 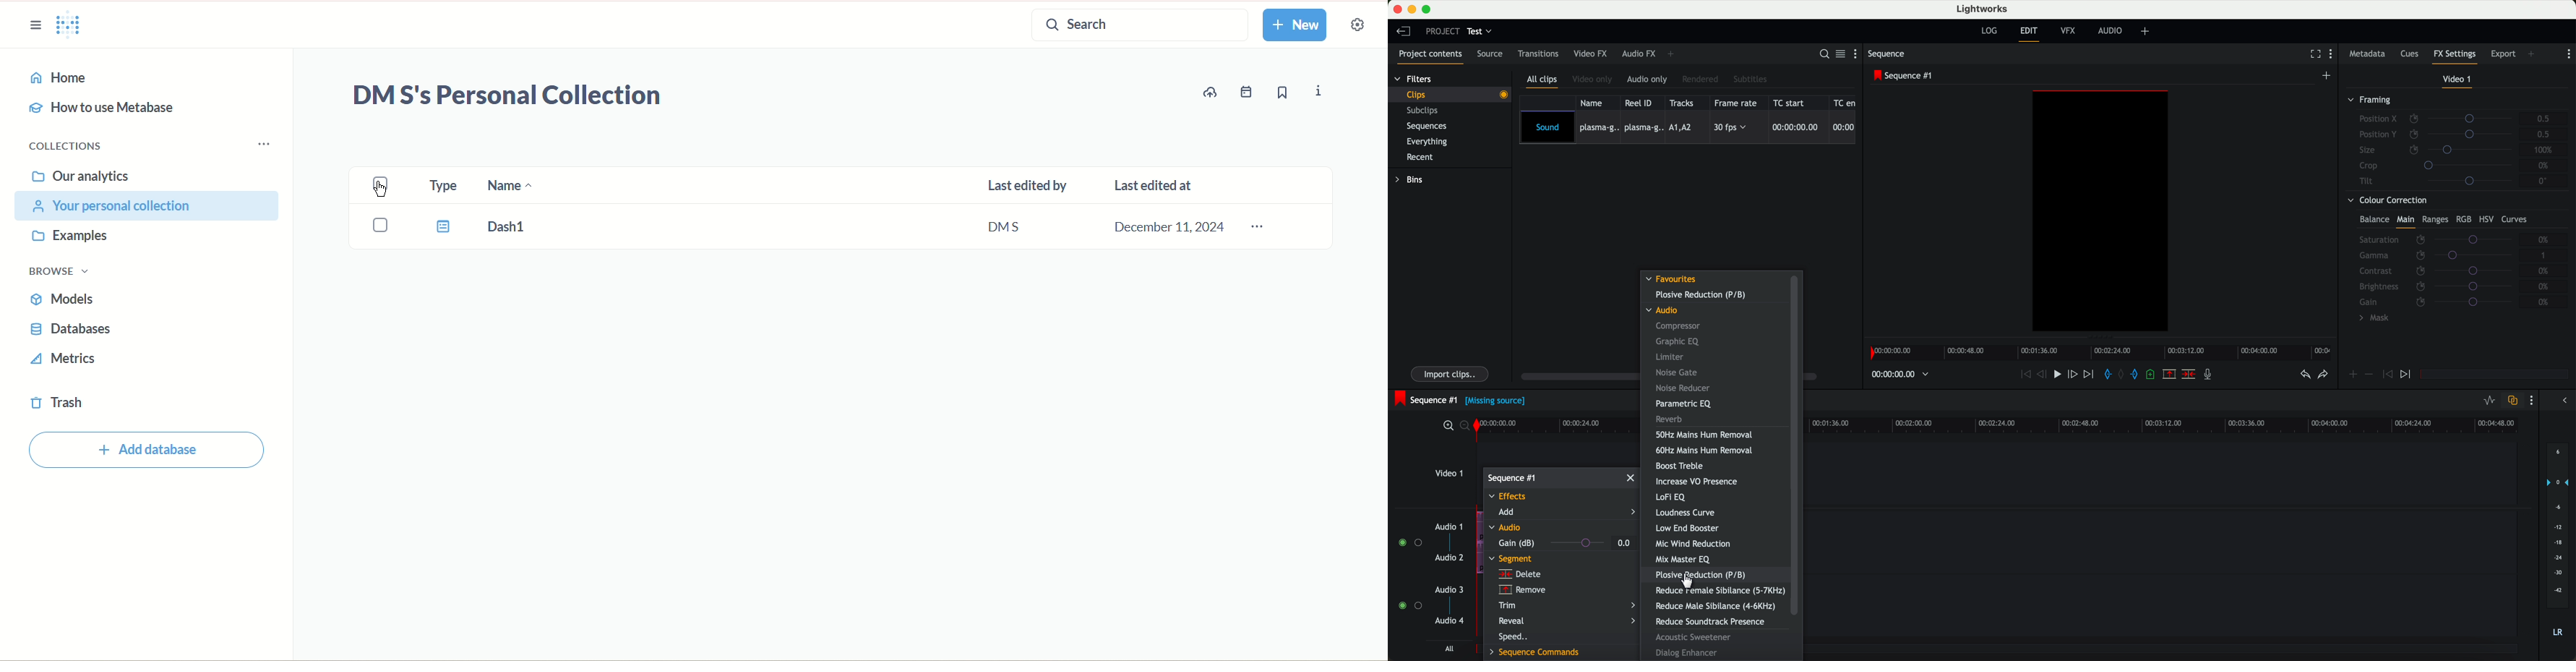 What do you see at coordinates (66, 300) in the screenshot?
I see `models` at bounding box center [66, 300].